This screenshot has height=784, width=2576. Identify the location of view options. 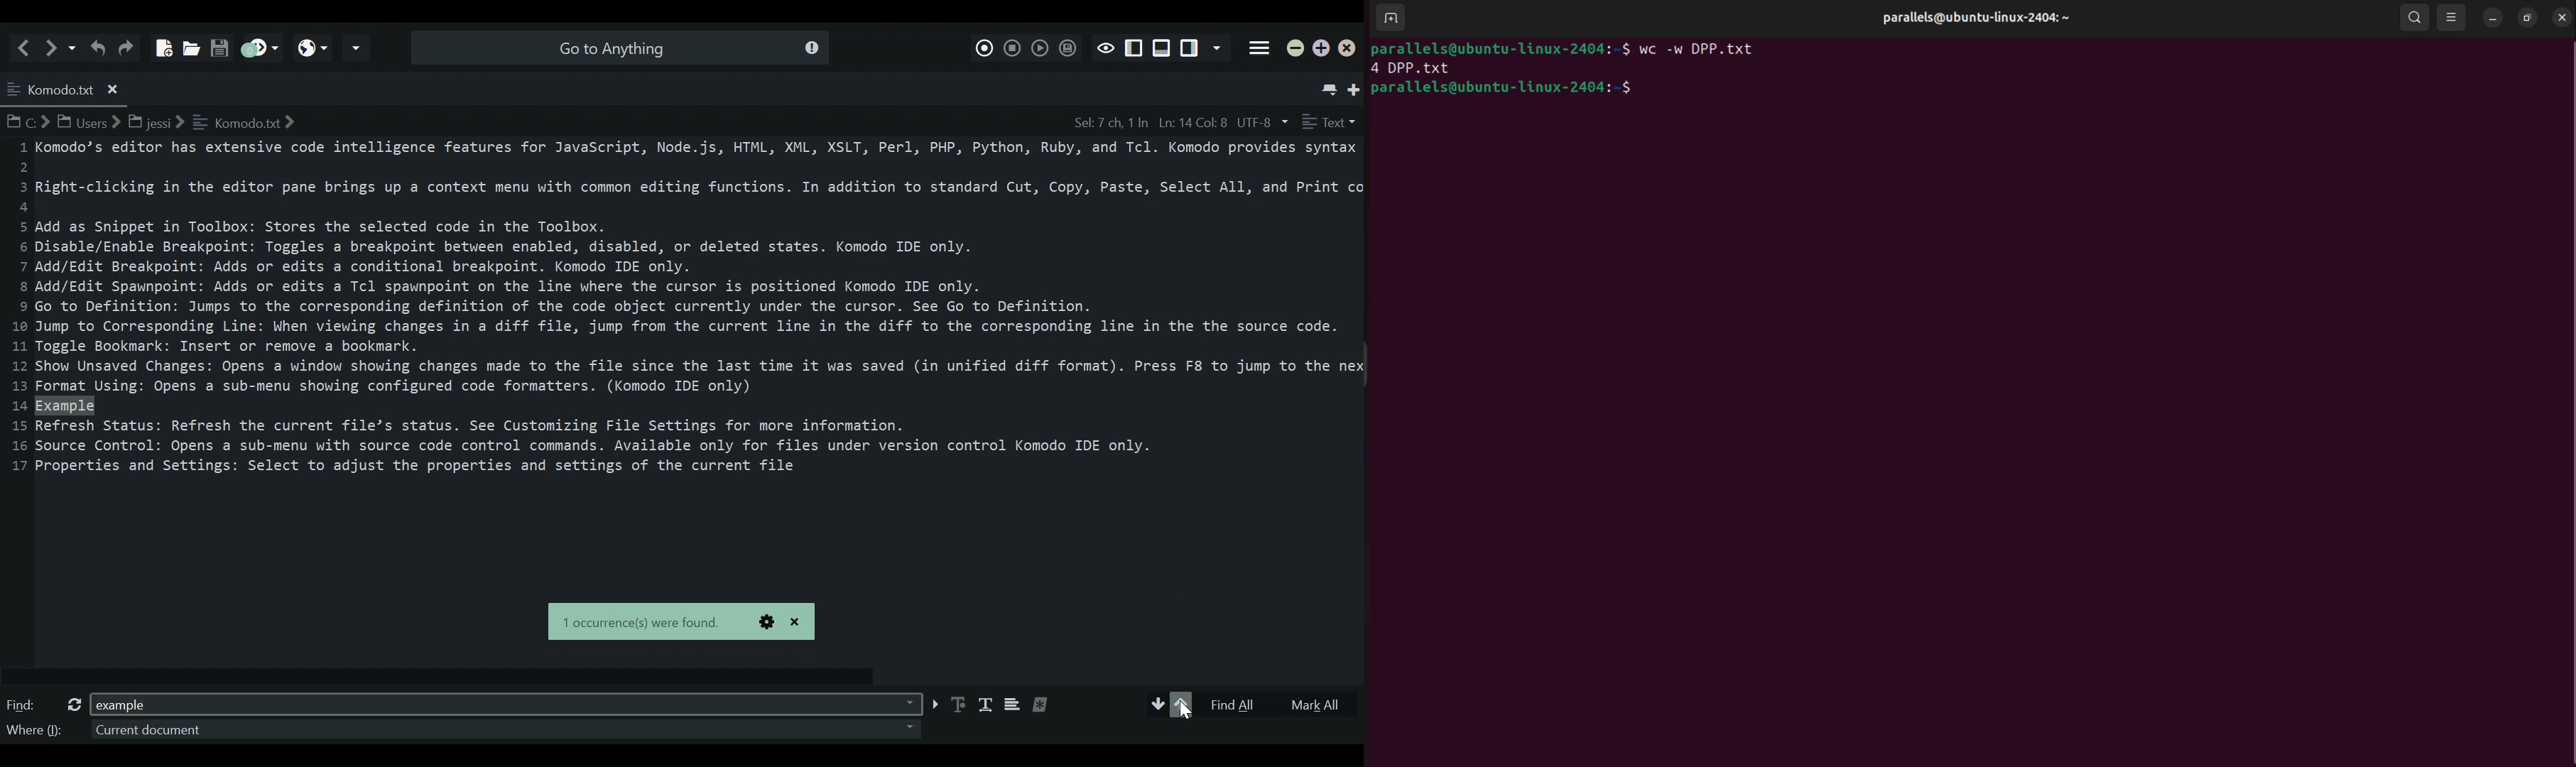
(2454, 18).